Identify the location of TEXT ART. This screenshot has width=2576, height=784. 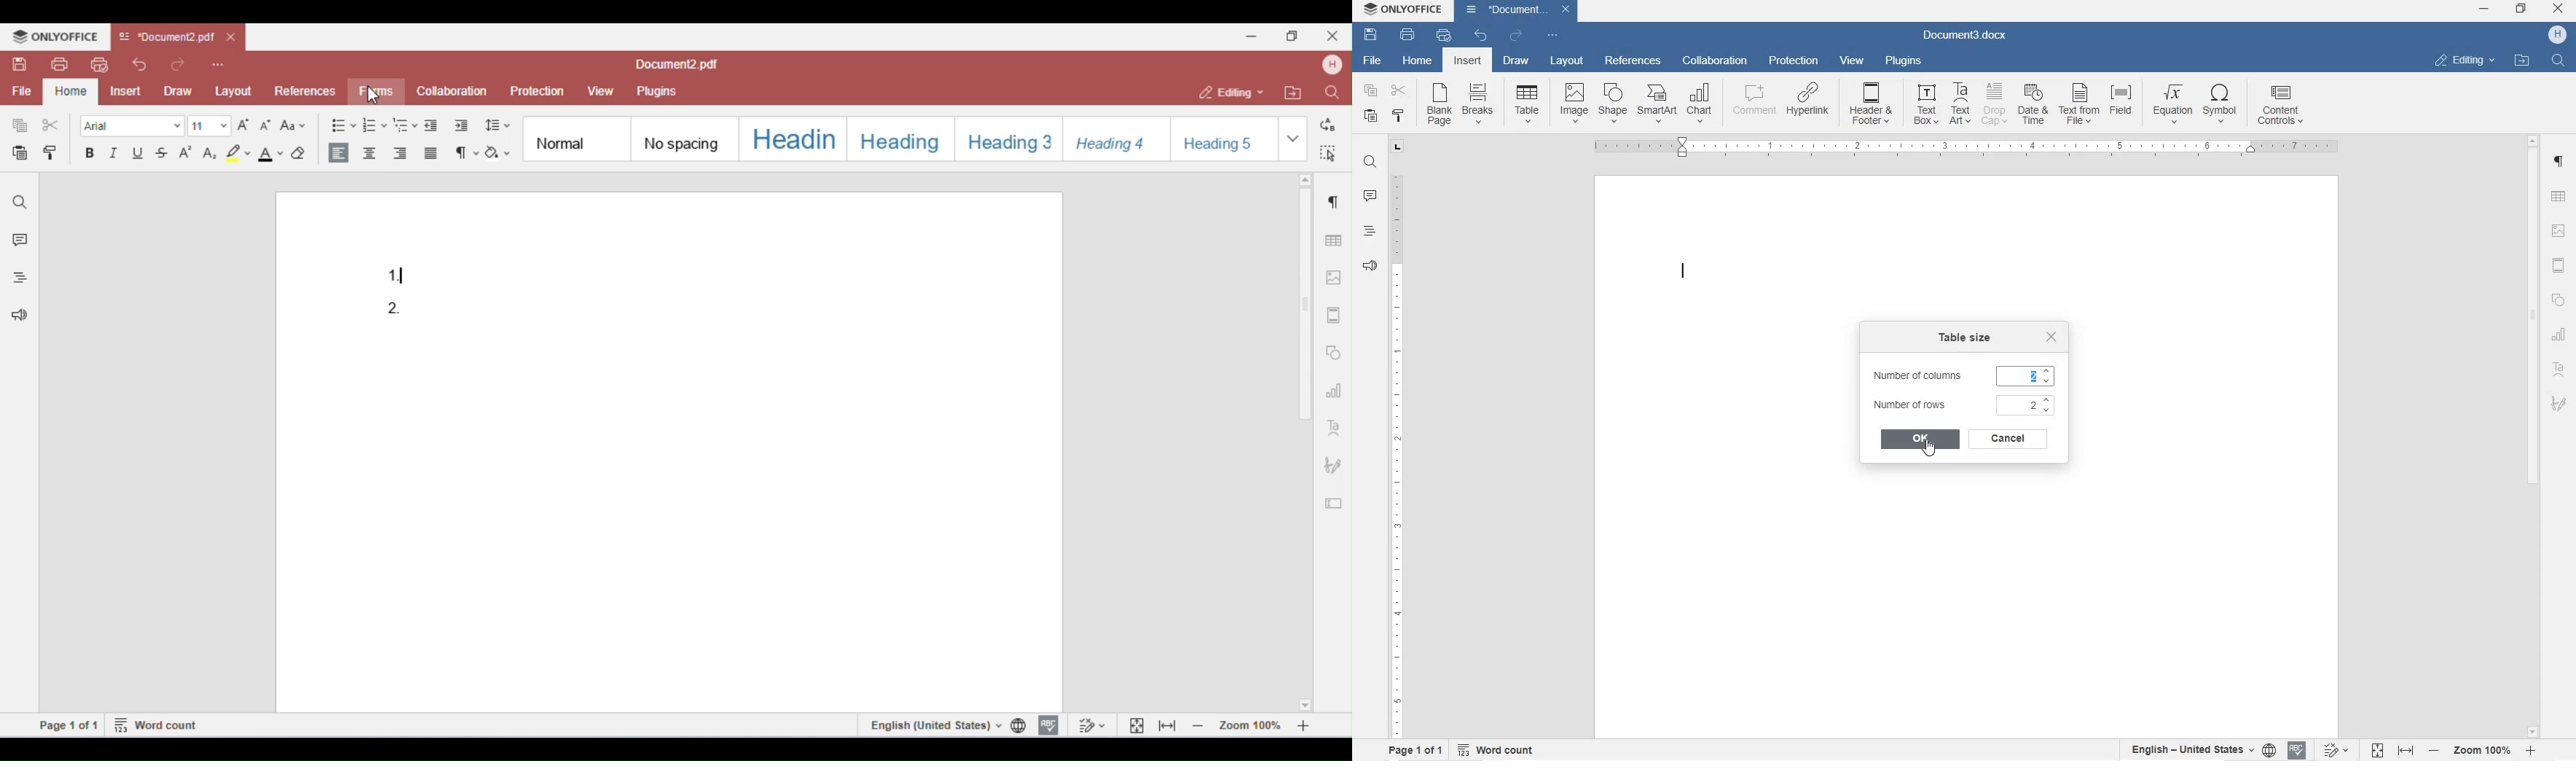
(2559, 371).